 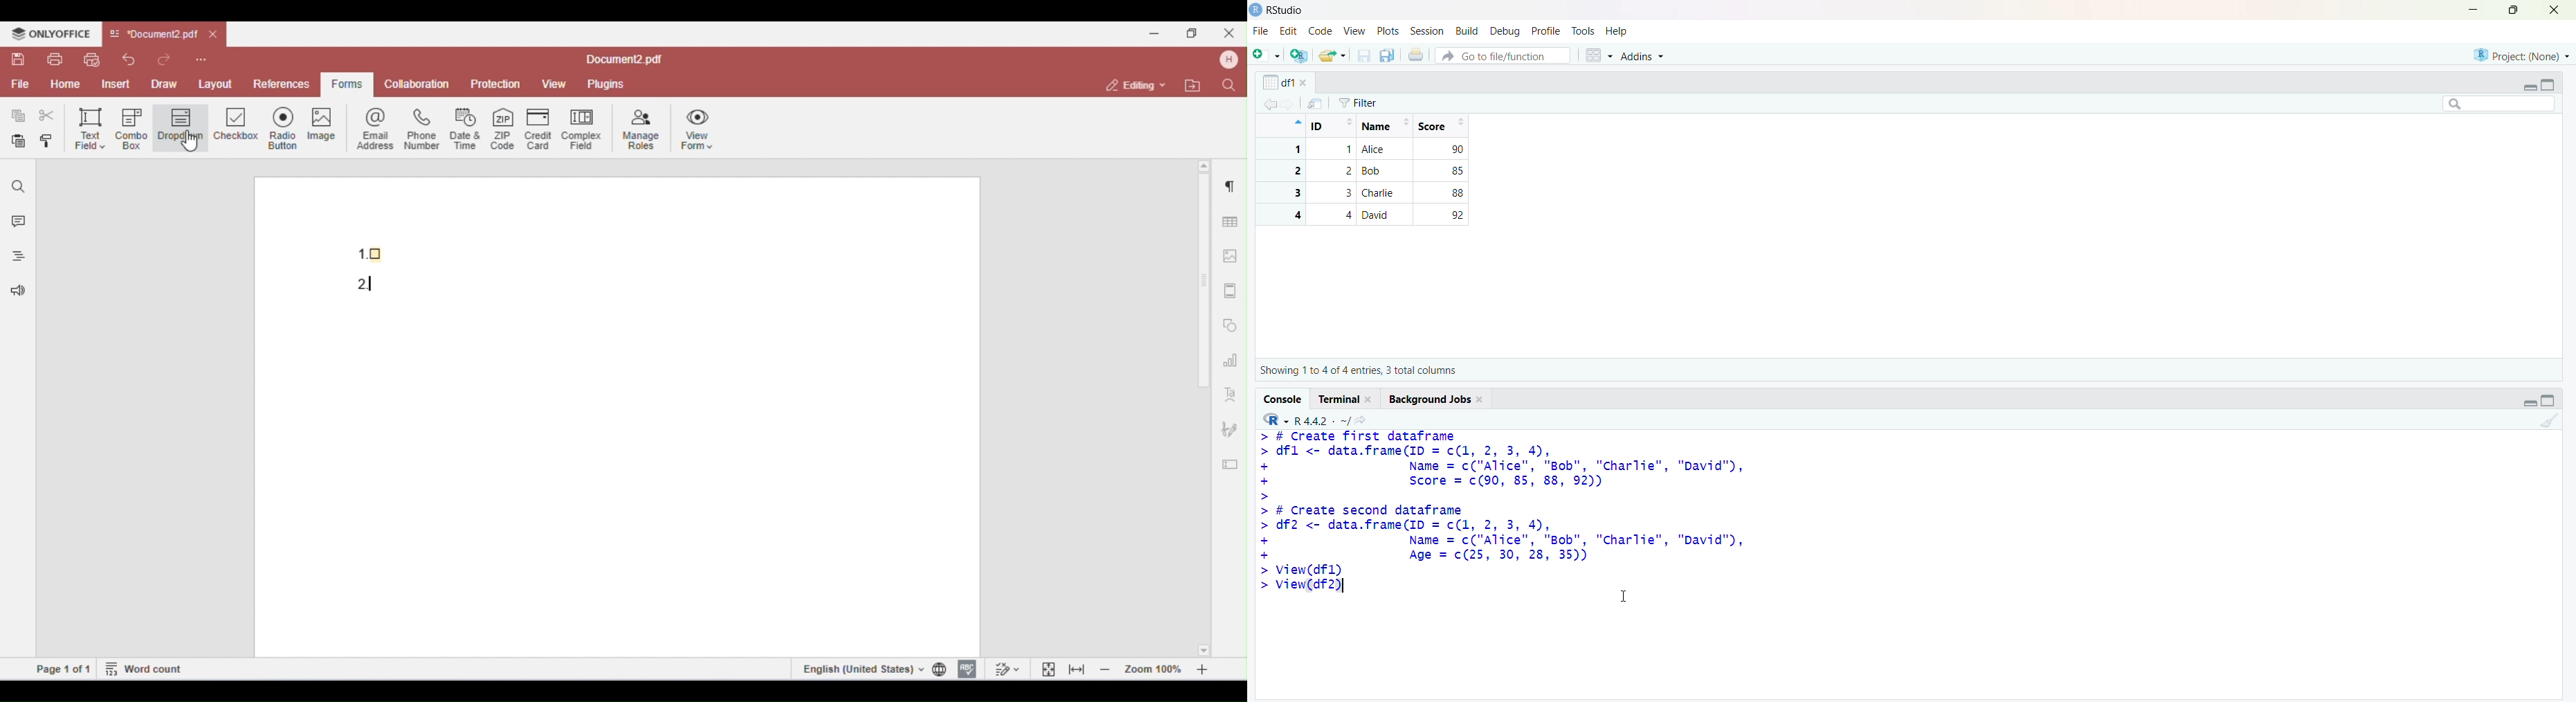 I want to click on backward, so click(x=1269, y=104).